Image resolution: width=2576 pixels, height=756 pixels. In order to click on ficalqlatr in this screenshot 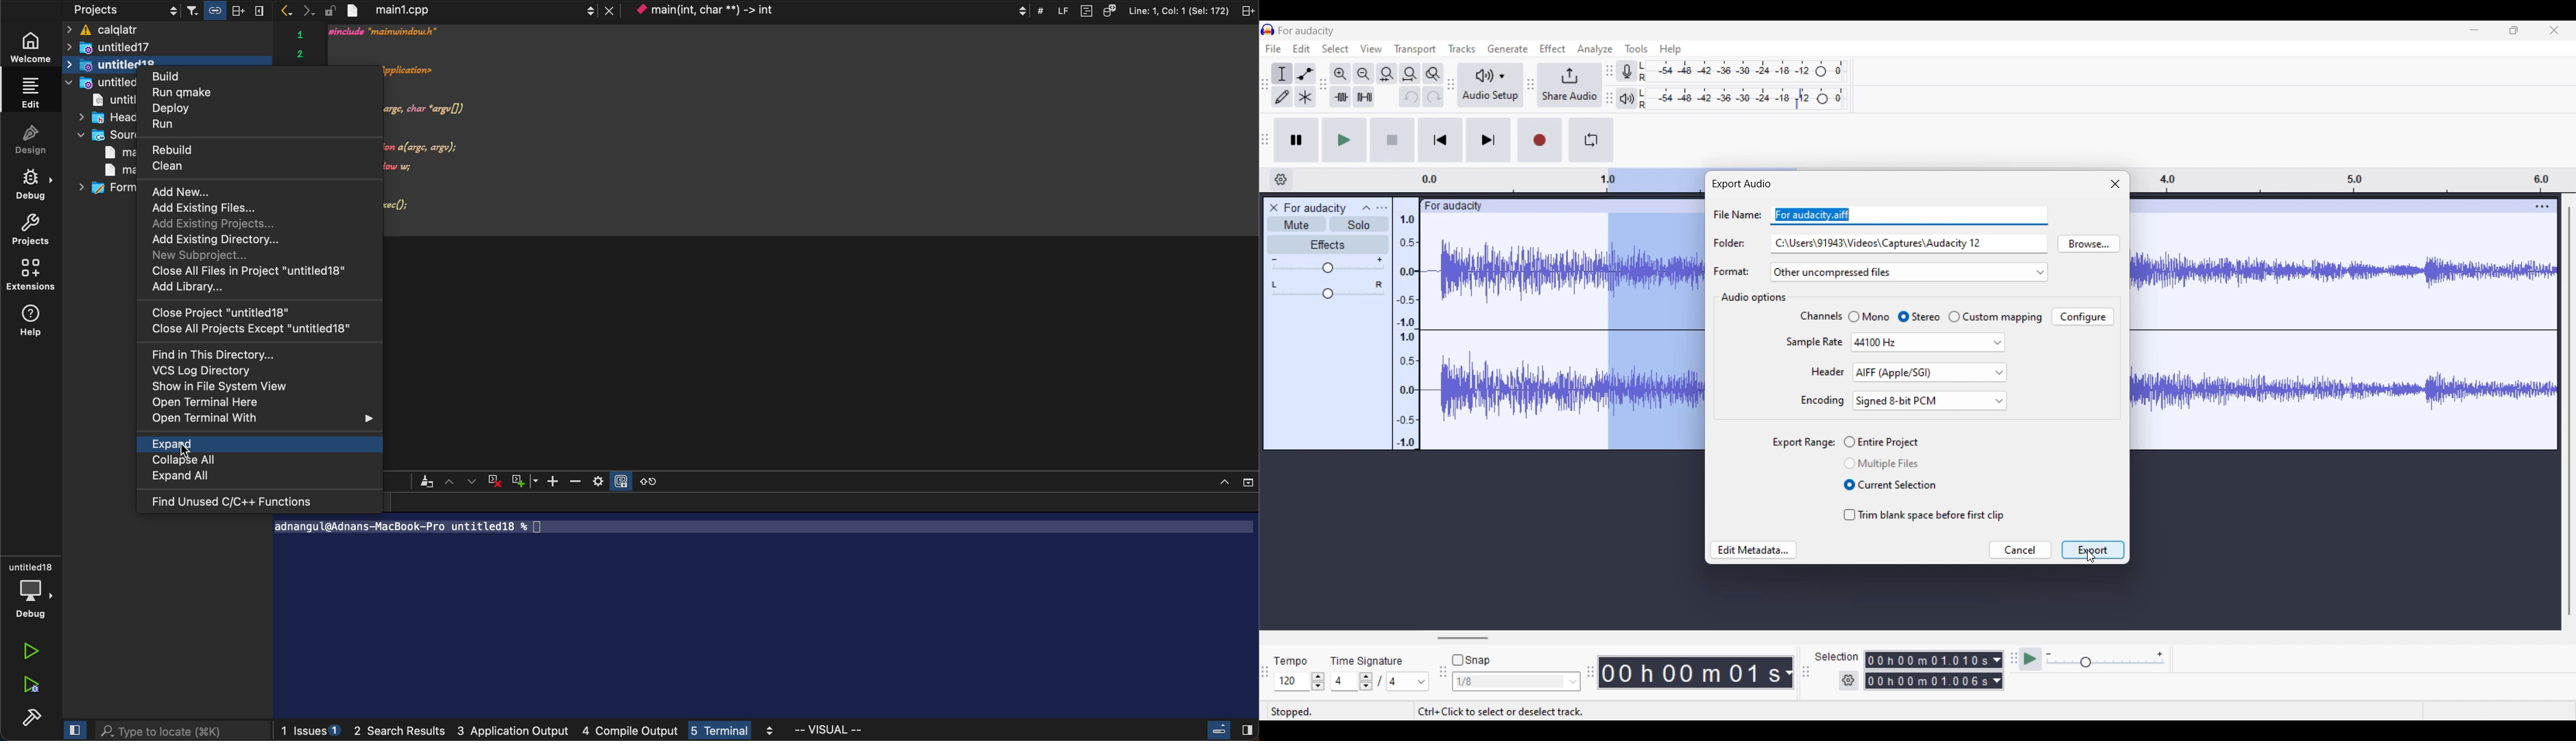, I will do `click(166, 29)`.